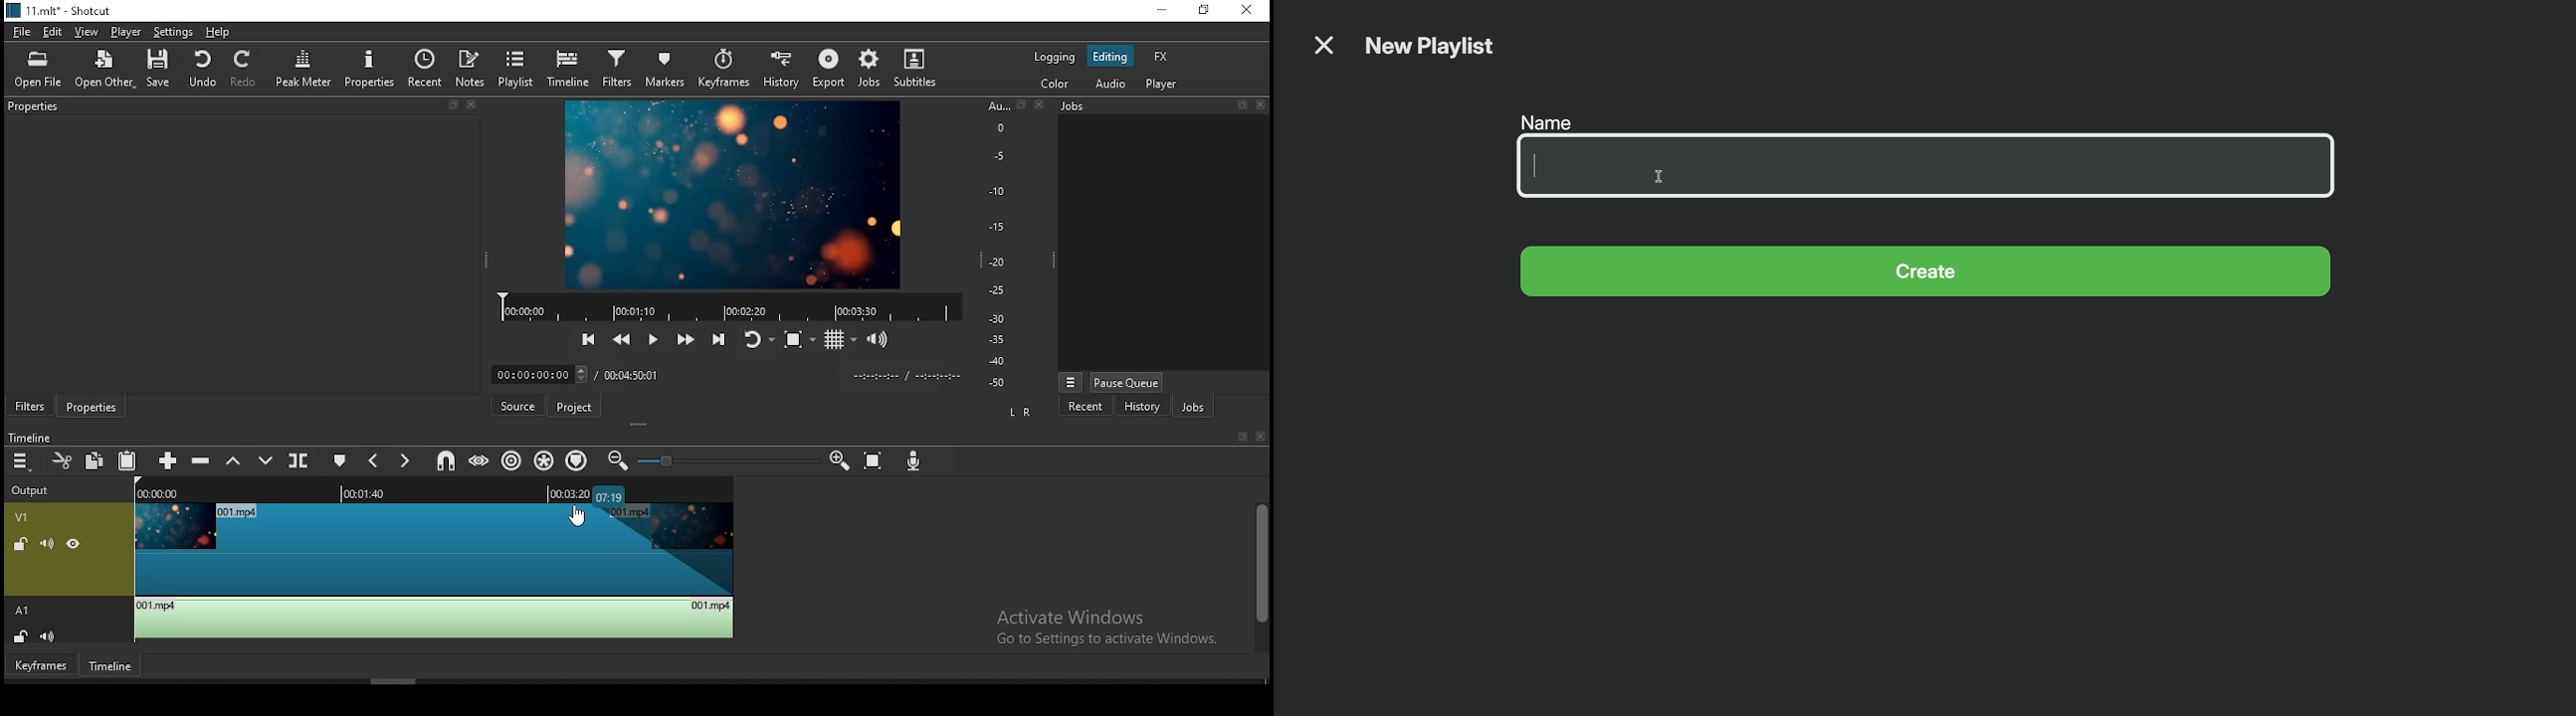 This screenshot has width=2576, height=728. Describe the element at coordinates (546, 456) in the screenshot. I see `ripple all tracks` at that location.